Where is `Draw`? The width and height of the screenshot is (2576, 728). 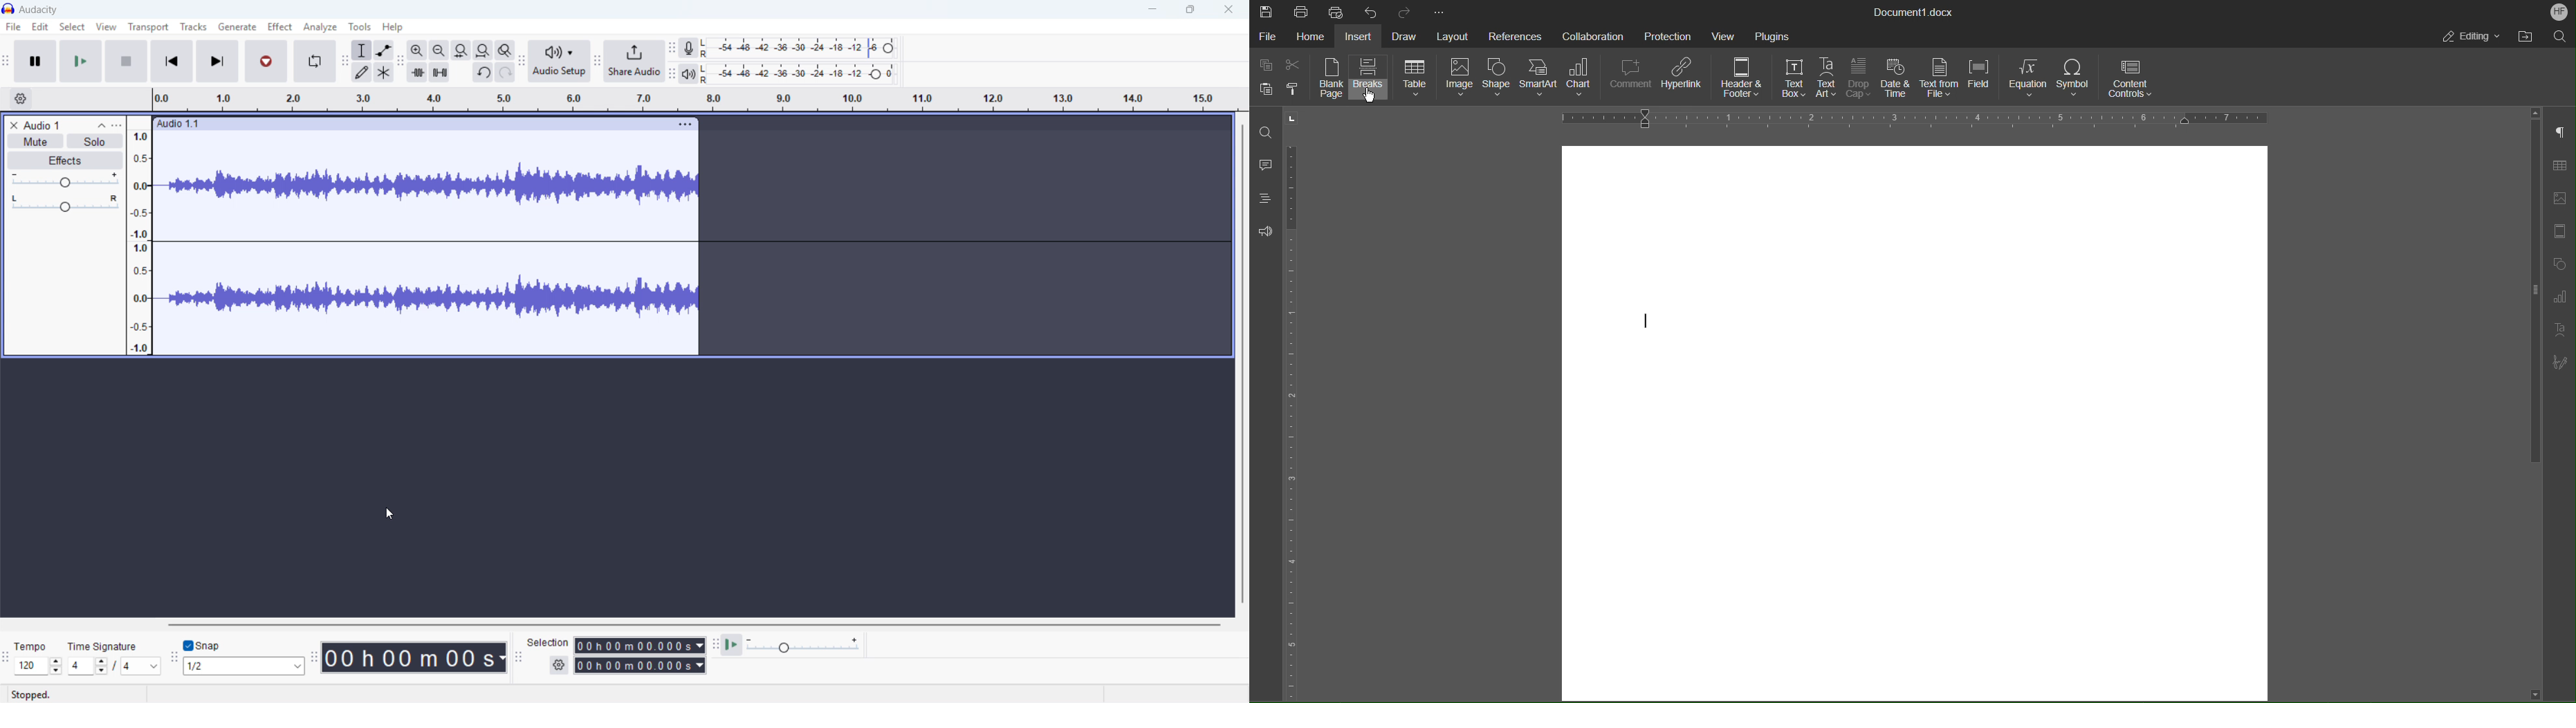 Draw is located at coordinates (1407, 35).